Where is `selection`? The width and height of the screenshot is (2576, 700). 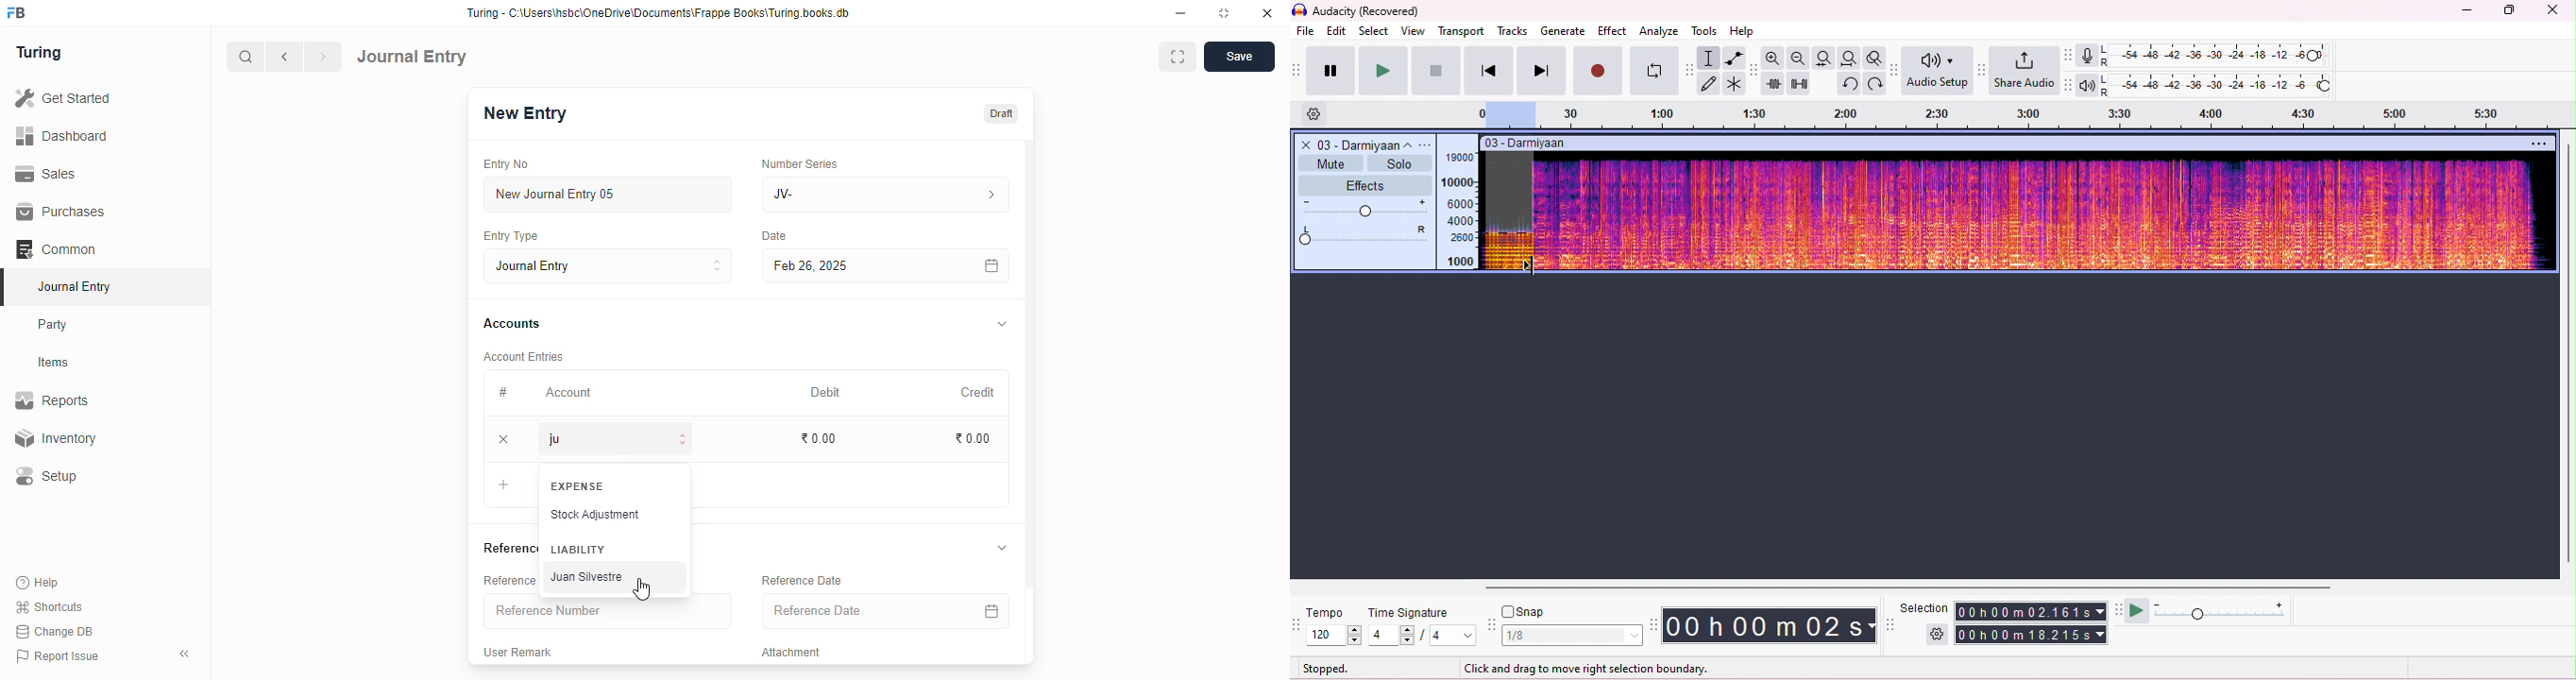
selection is located at coordinates (1711, 58).